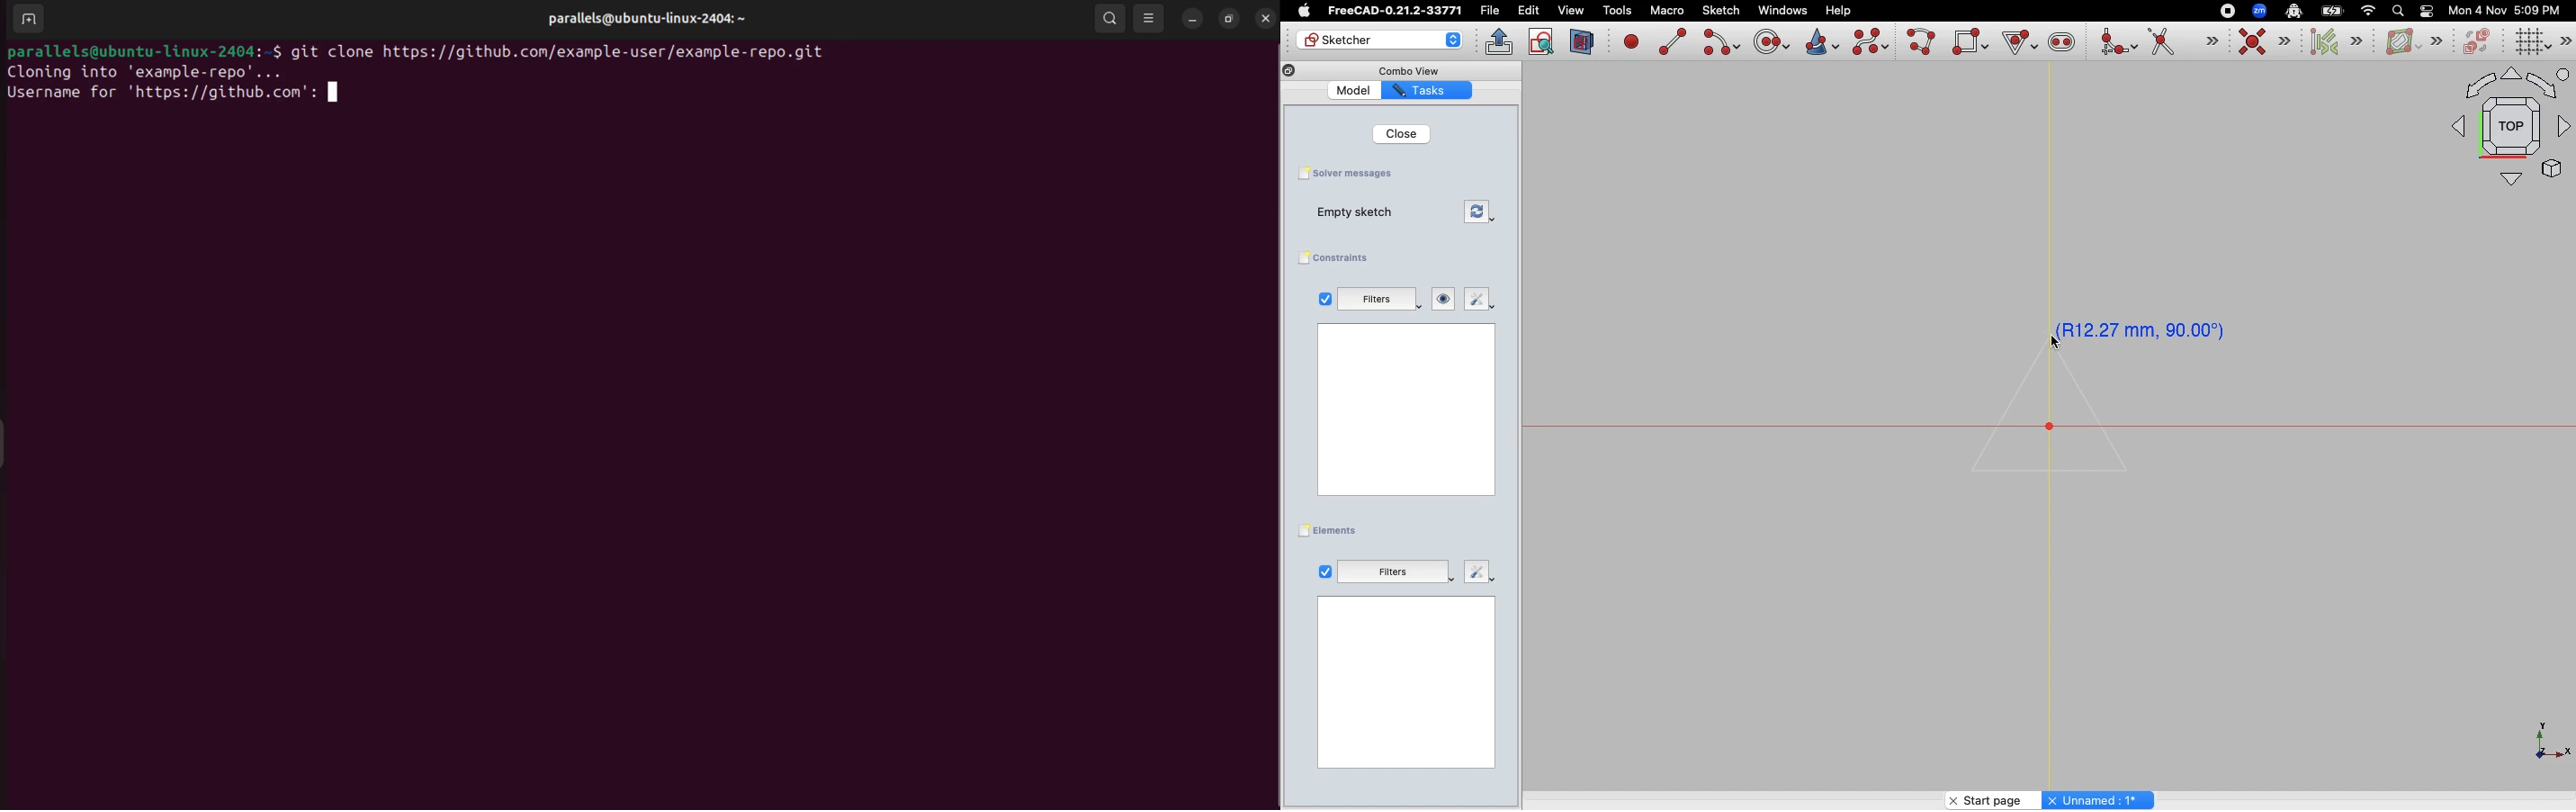  What do you see at coordinates (1229, 19) in the screenshot?
I see `resize` at bounding box center [1229, 19].